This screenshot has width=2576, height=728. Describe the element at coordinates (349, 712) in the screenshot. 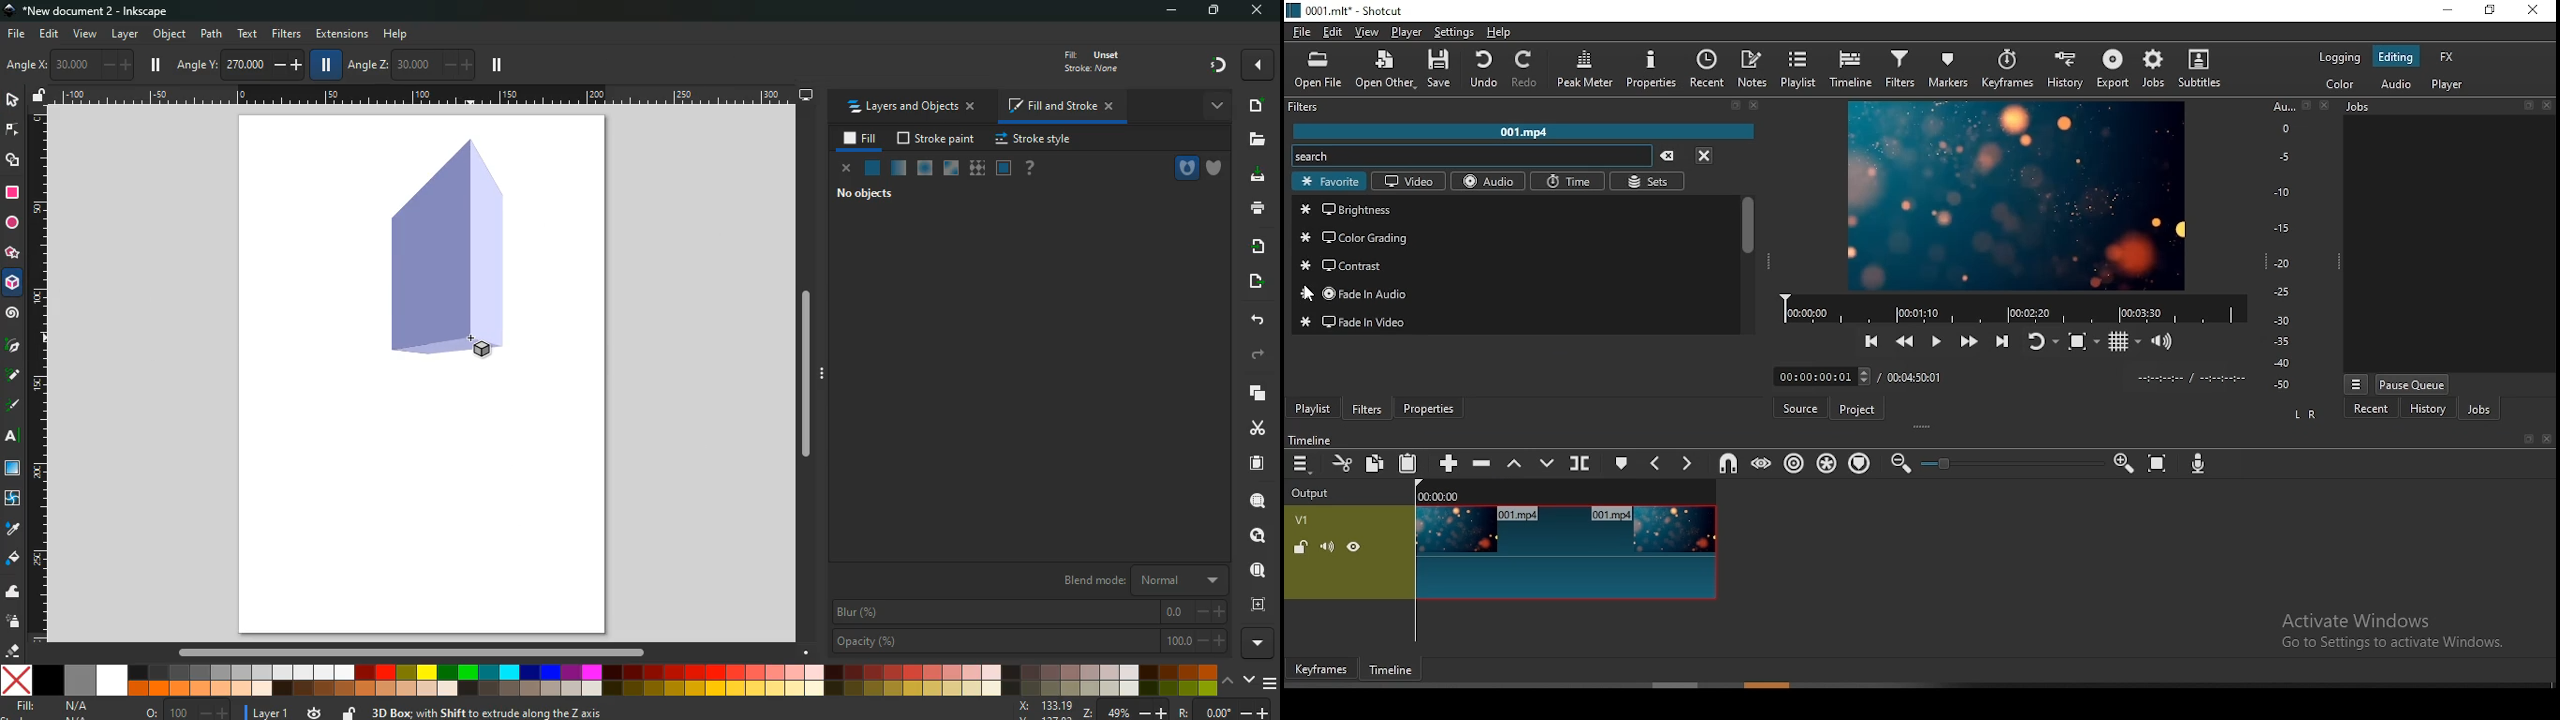

I see `unlock` at that location.